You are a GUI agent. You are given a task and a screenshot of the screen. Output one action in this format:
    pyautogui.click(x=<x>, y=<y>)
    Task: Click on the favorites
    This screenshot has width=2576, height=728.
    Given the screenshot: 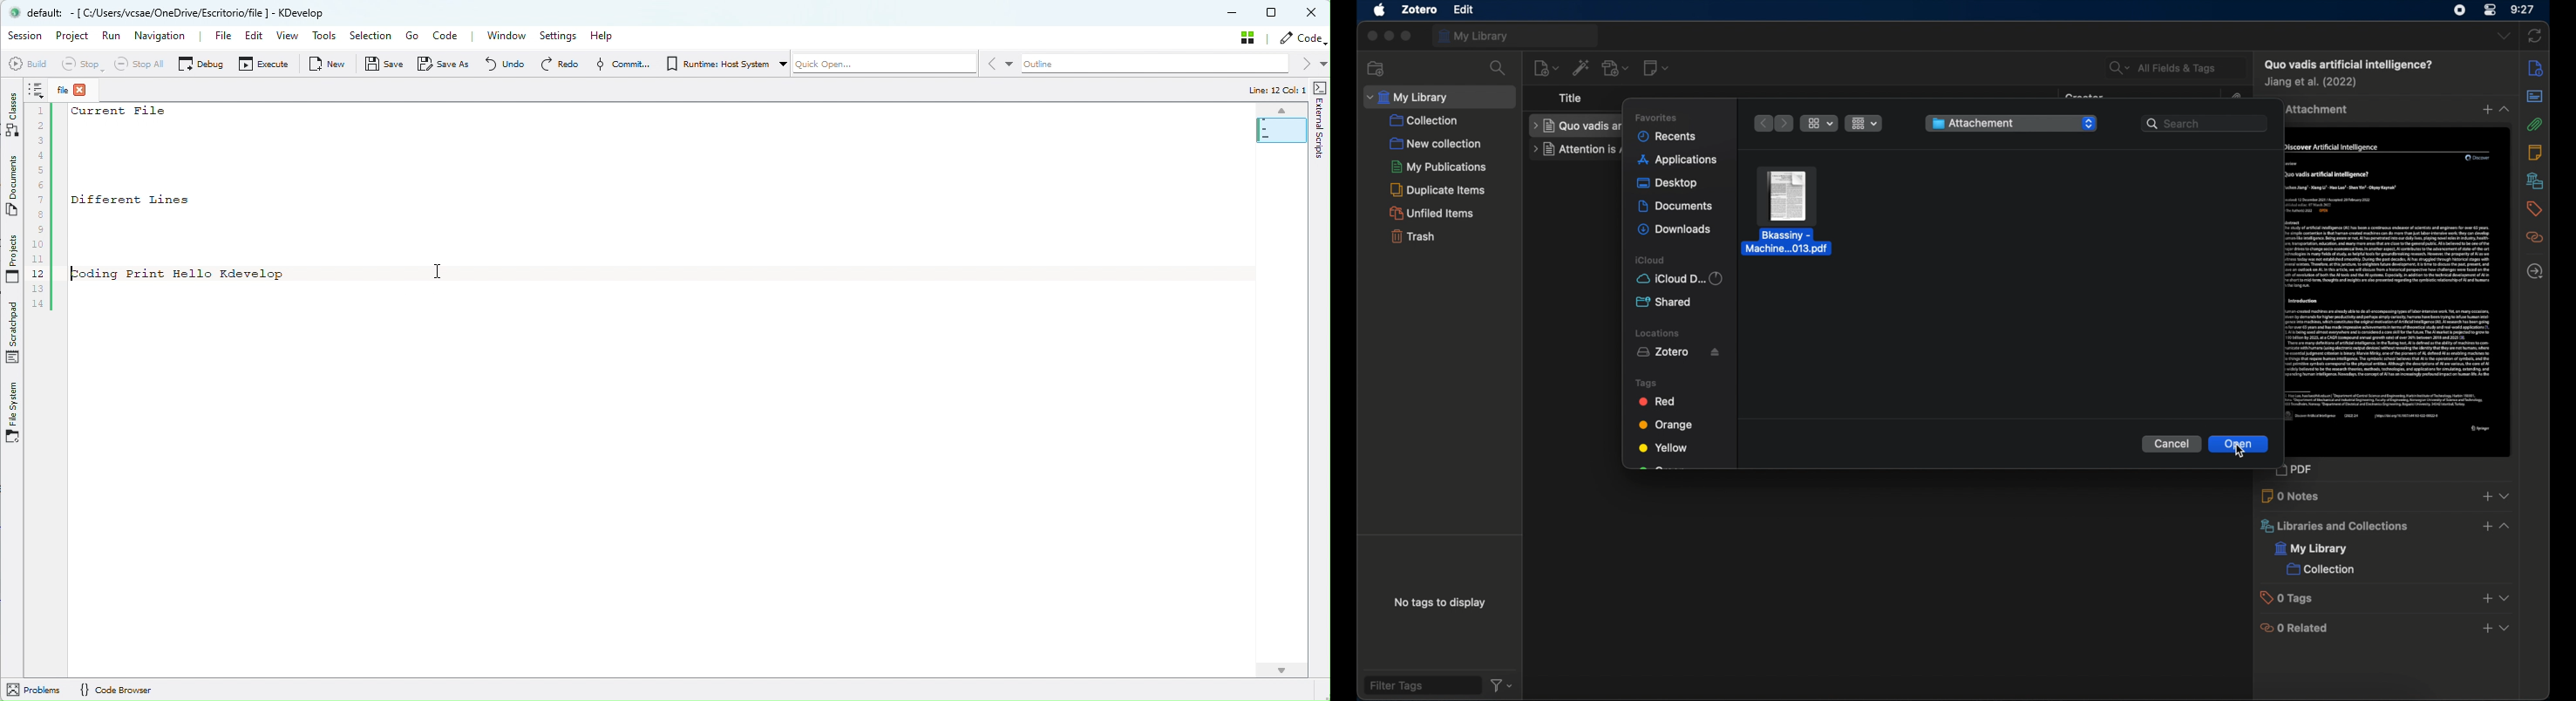 What is the action you would take?
    pyautogui.click(x=1661, y=116)
    